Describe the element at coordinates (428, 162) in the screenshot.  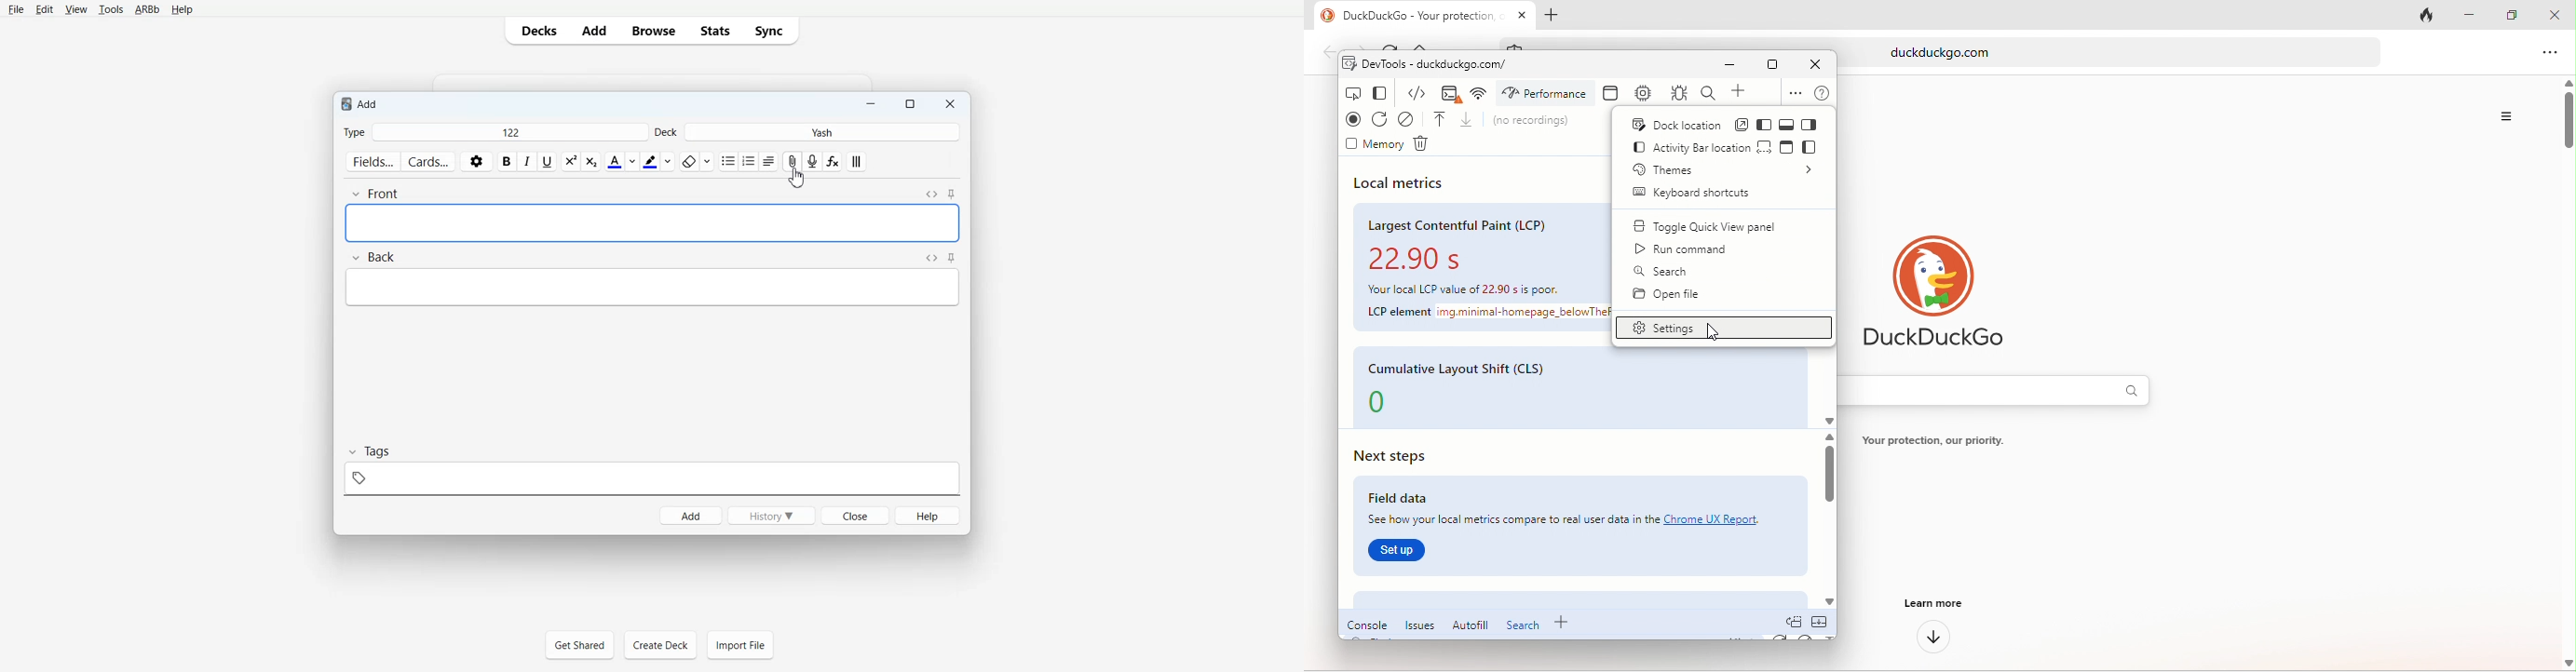
I see `Cards` at that location.